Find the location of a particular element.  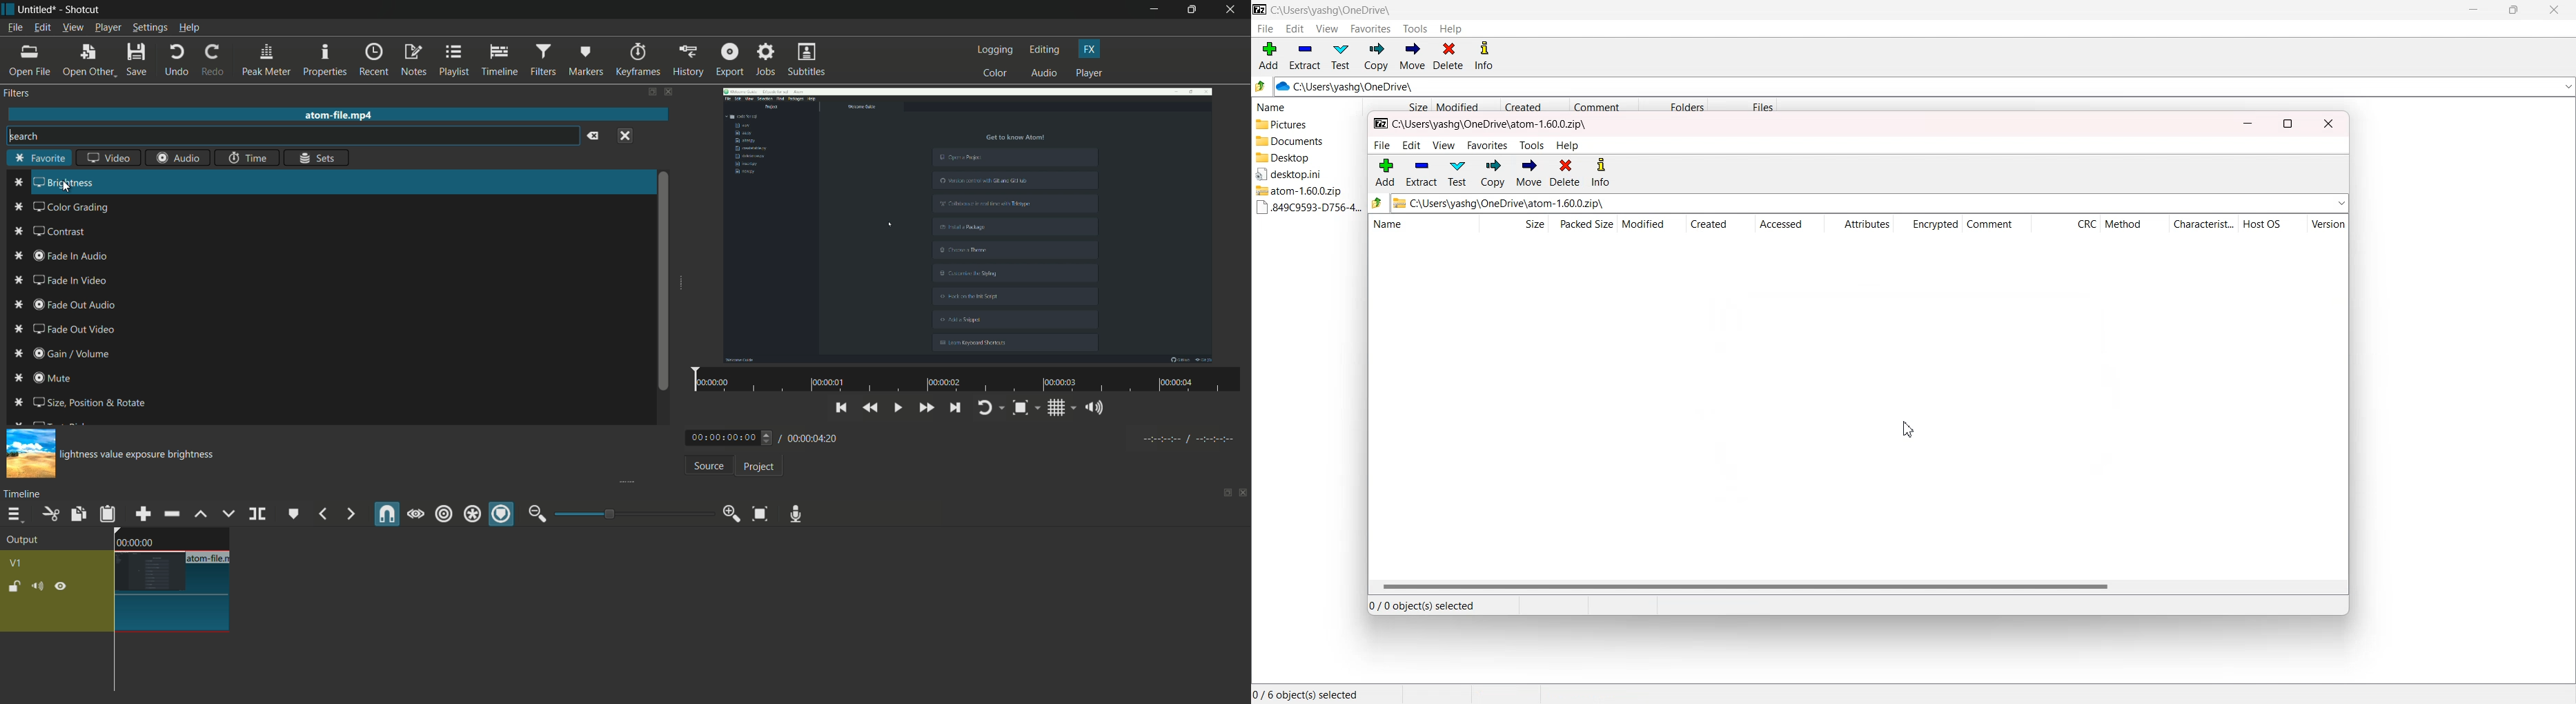

close app is located at coordinates (1232, 10).